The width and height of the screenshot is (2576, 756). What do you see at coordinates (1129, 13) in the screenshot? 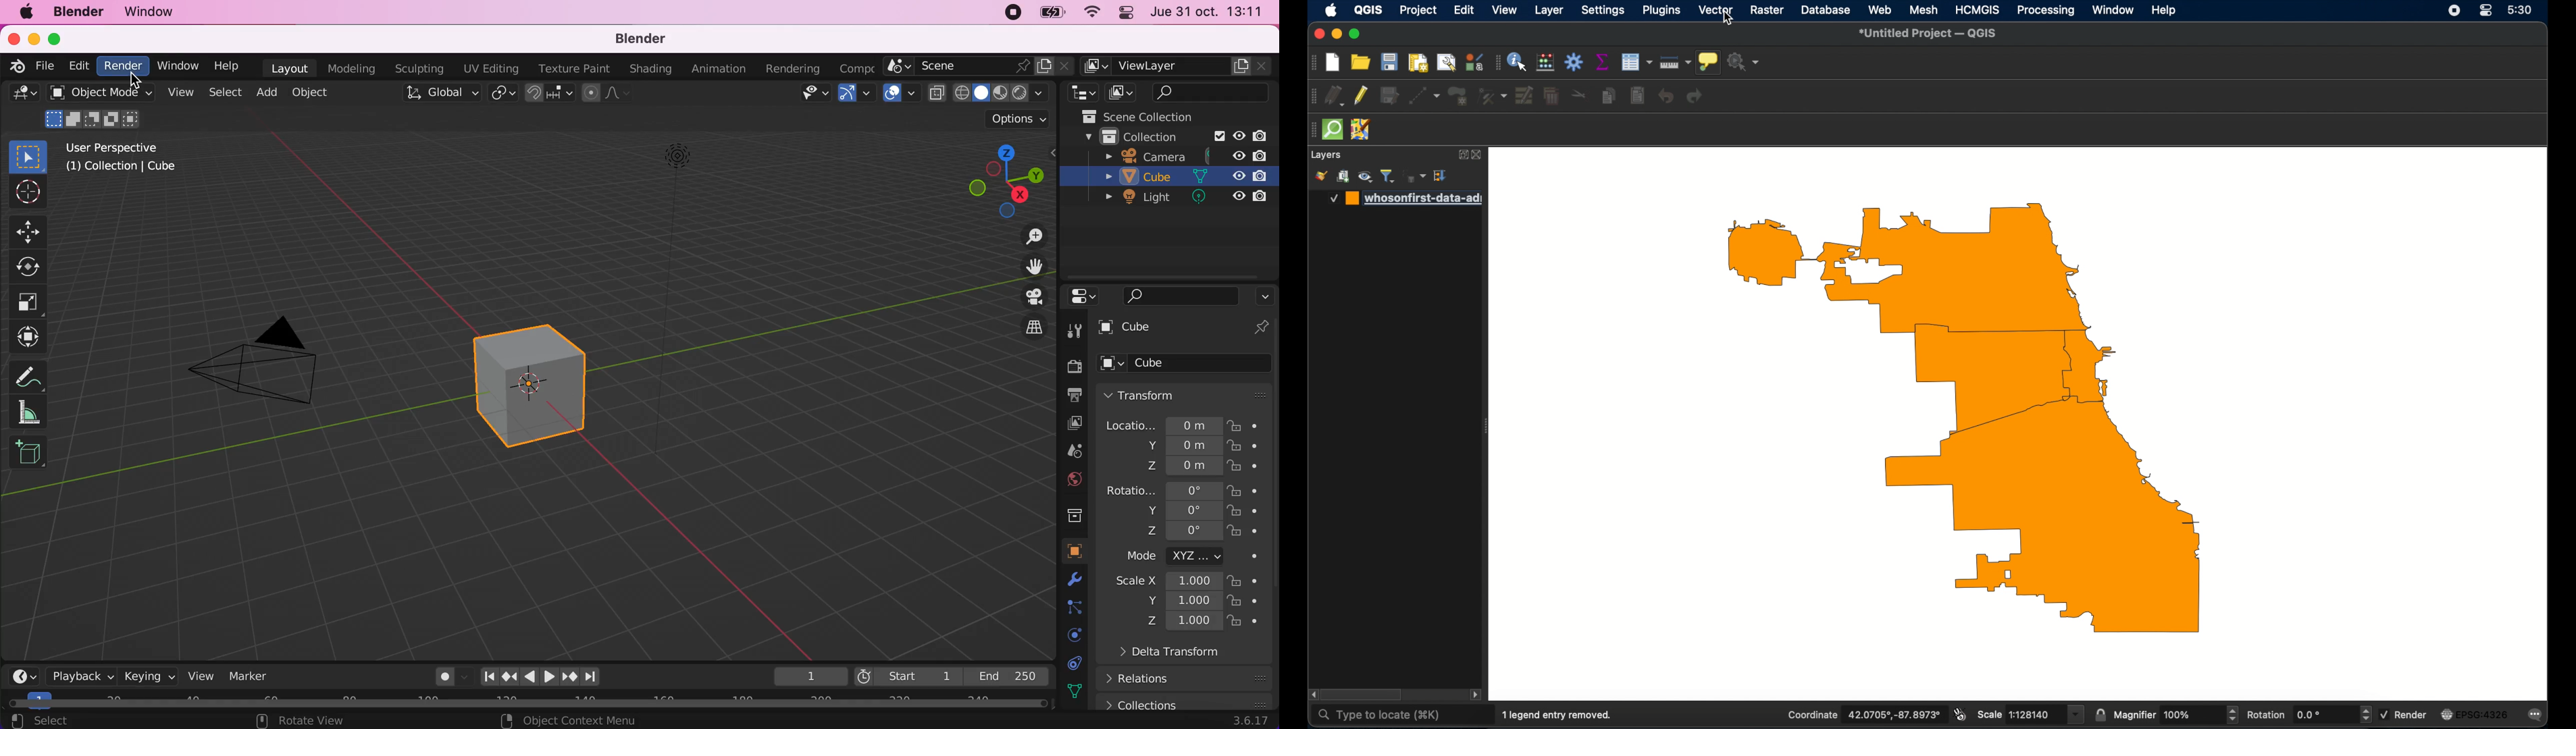
I see `panel control` at bounding box center [1129, 13].